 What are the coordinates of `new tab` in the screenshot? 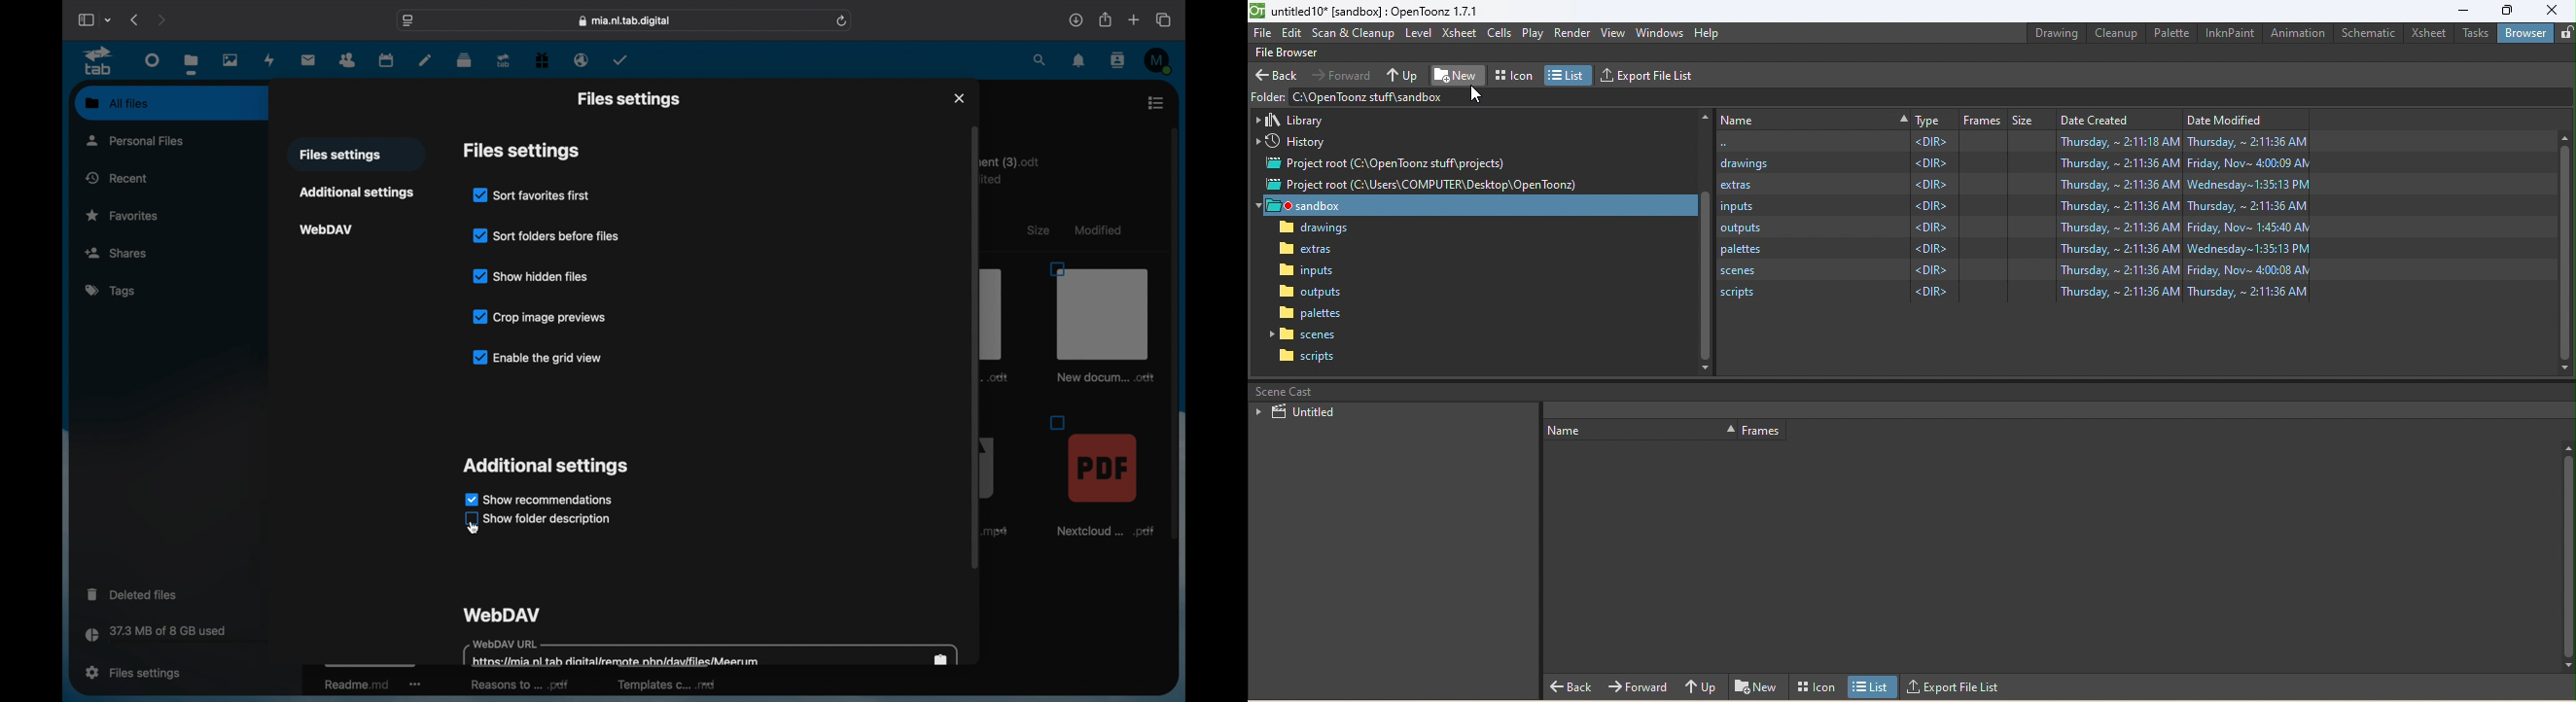 It's located at (1134, 20).